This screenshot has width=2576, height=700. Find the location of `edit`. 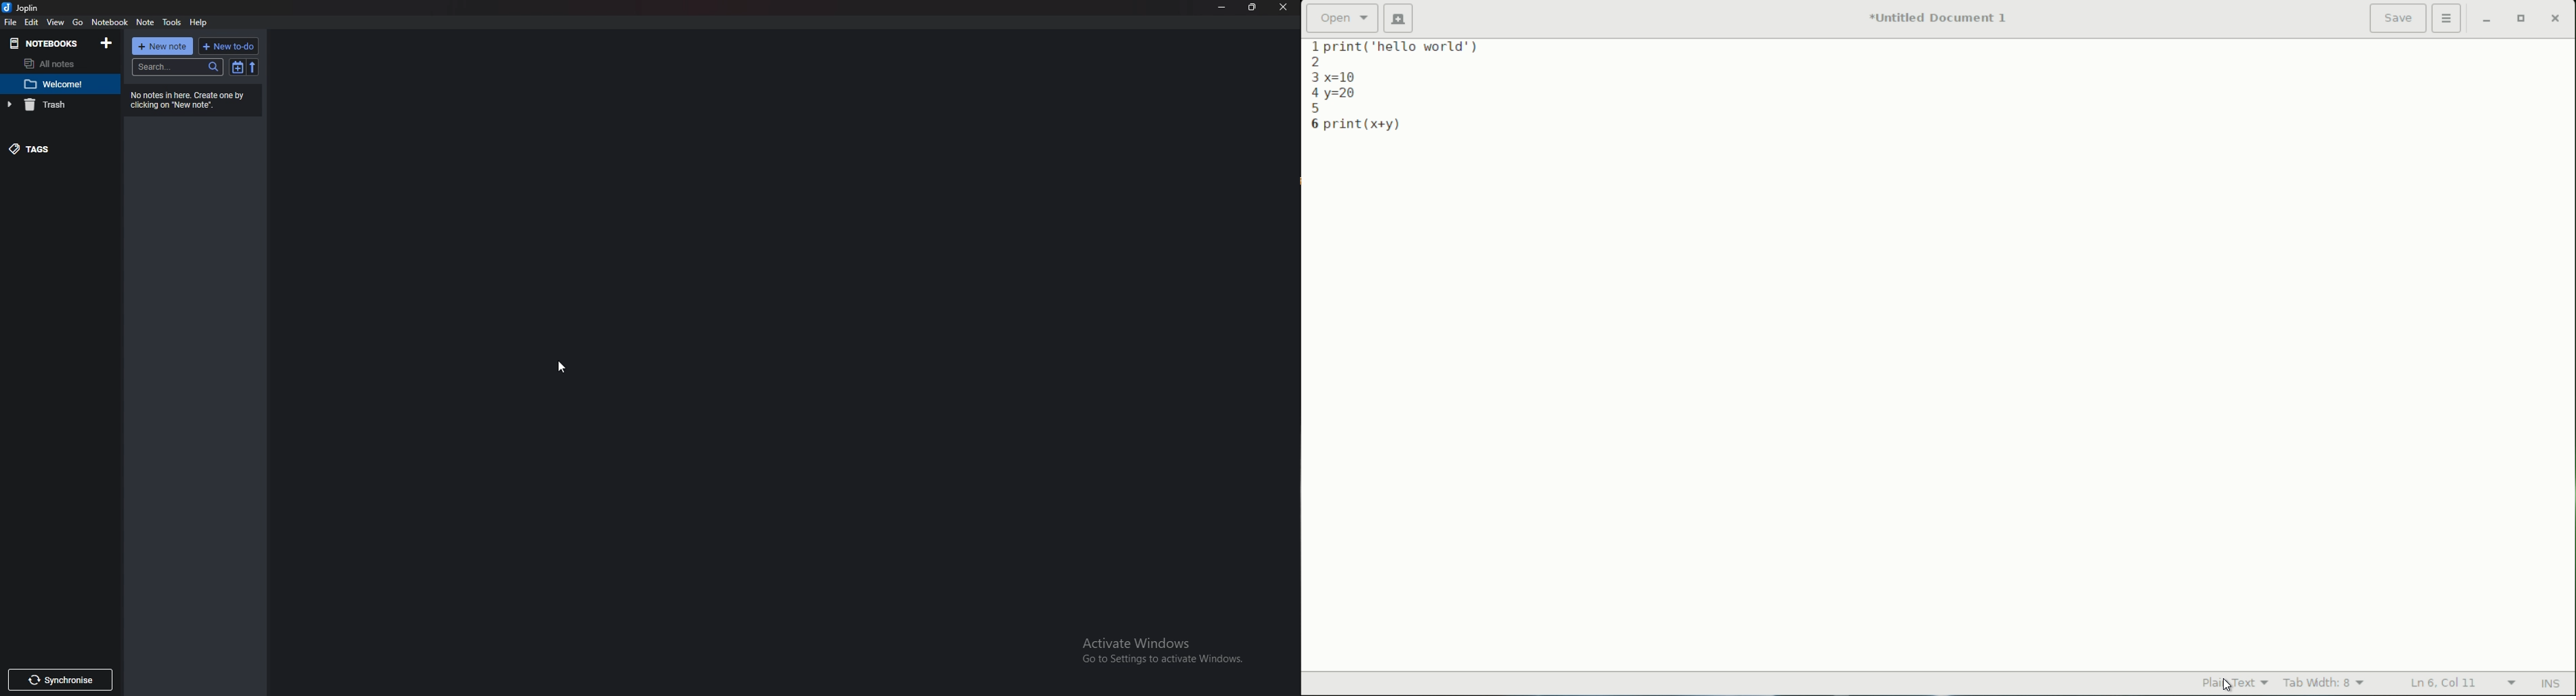

edit is located at coordinates (35, 22).